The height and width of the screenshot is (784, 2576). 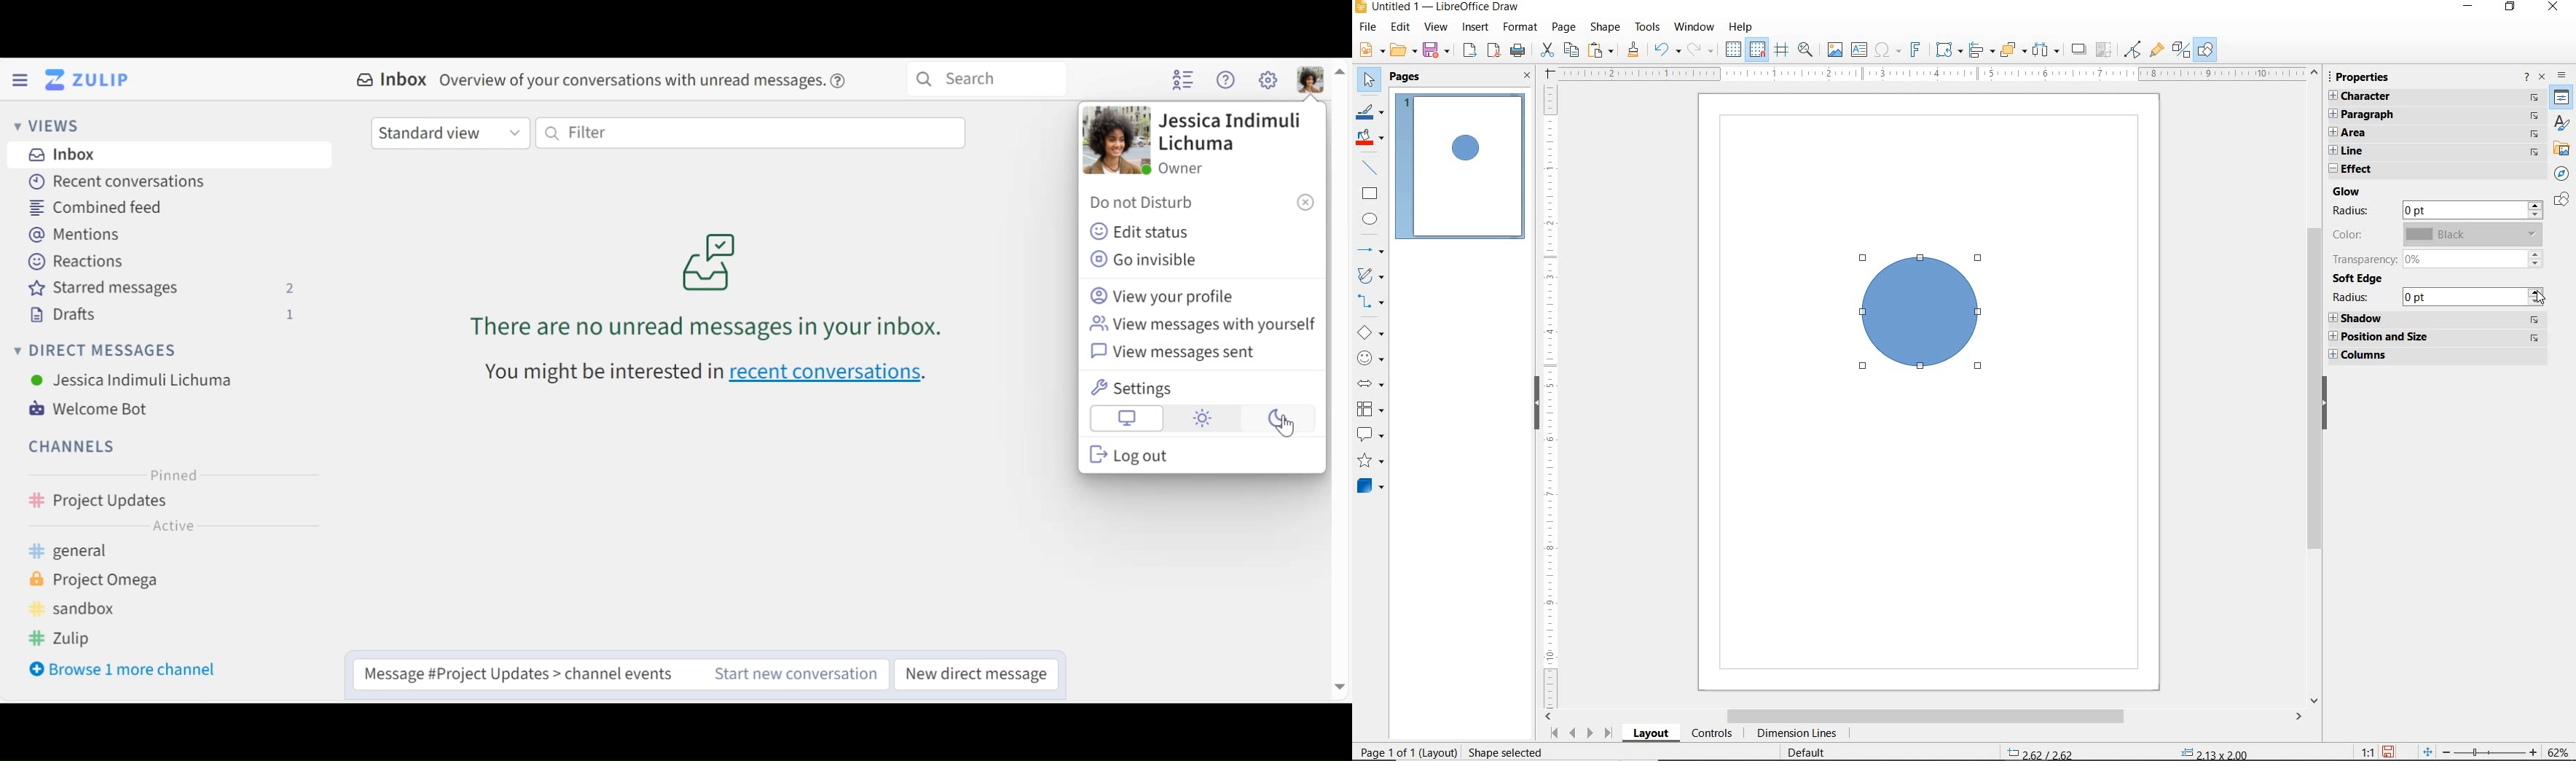 I want to click on SELECT, so click(x=1371, y=78).